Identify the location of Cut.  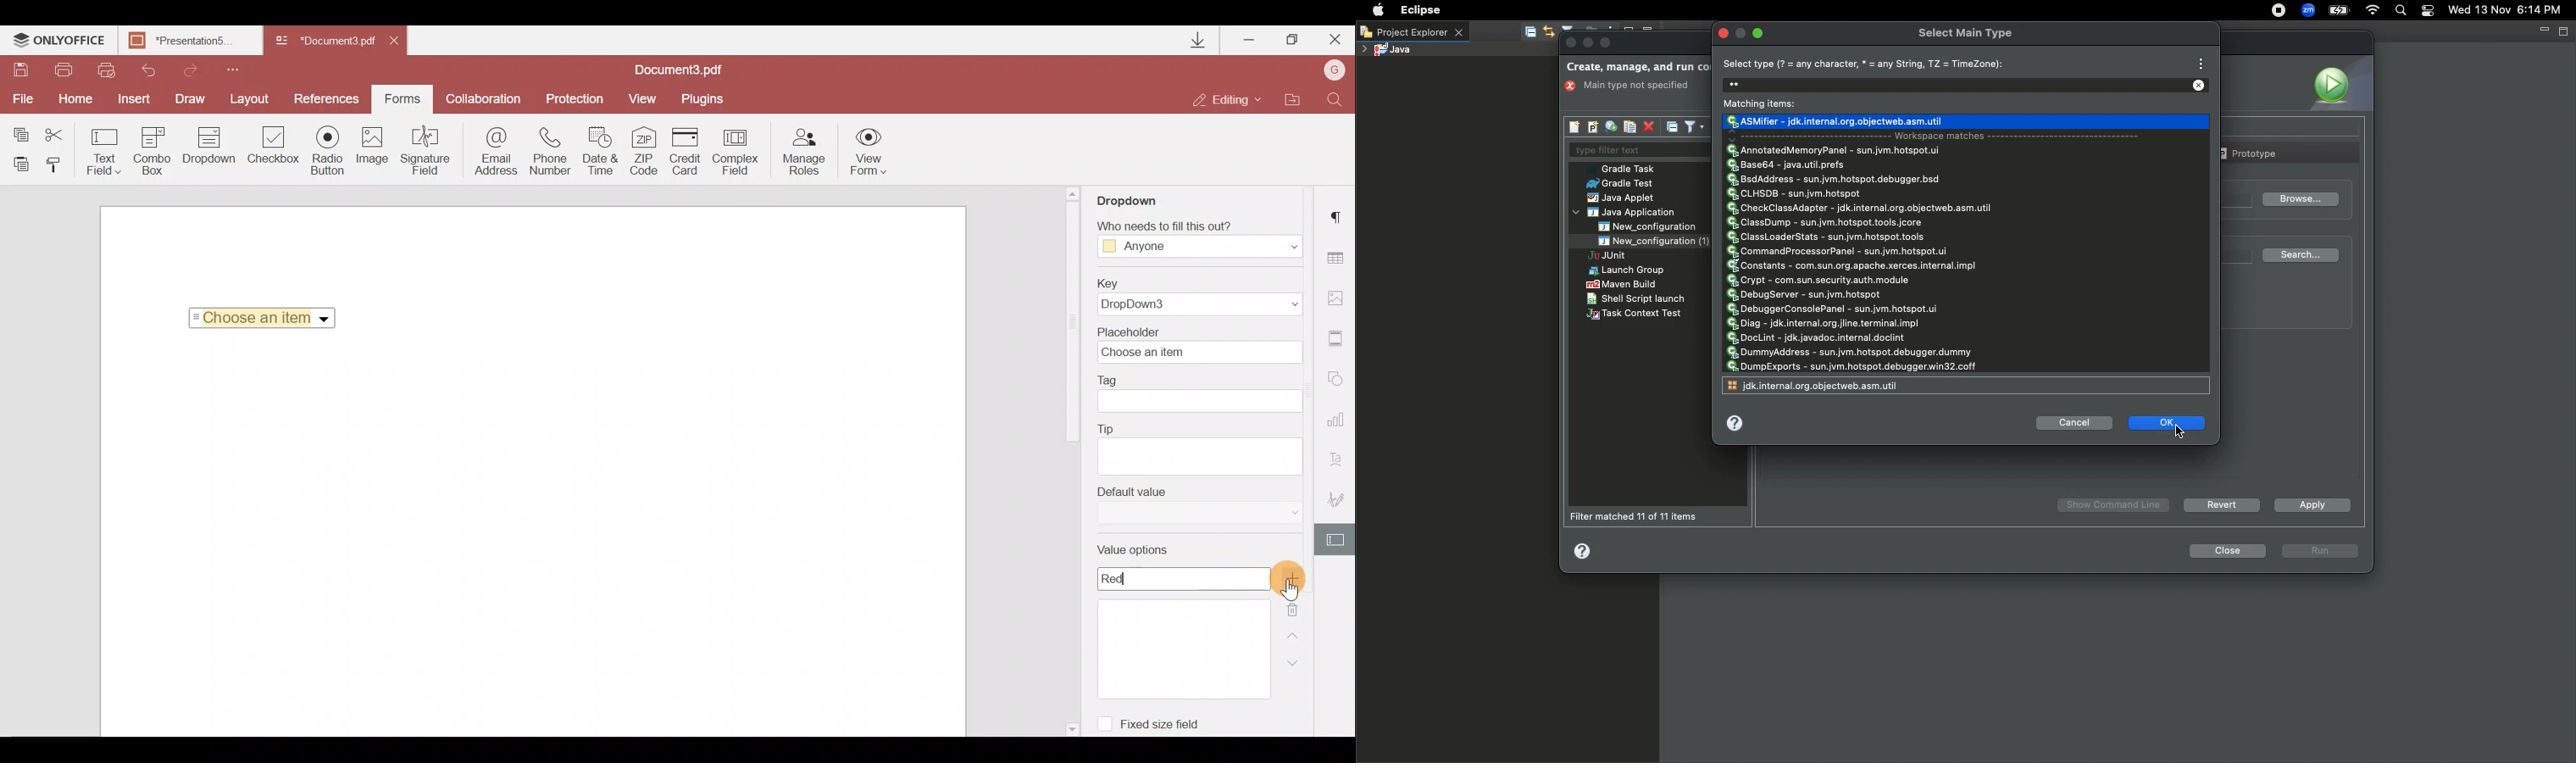
(56, 131).